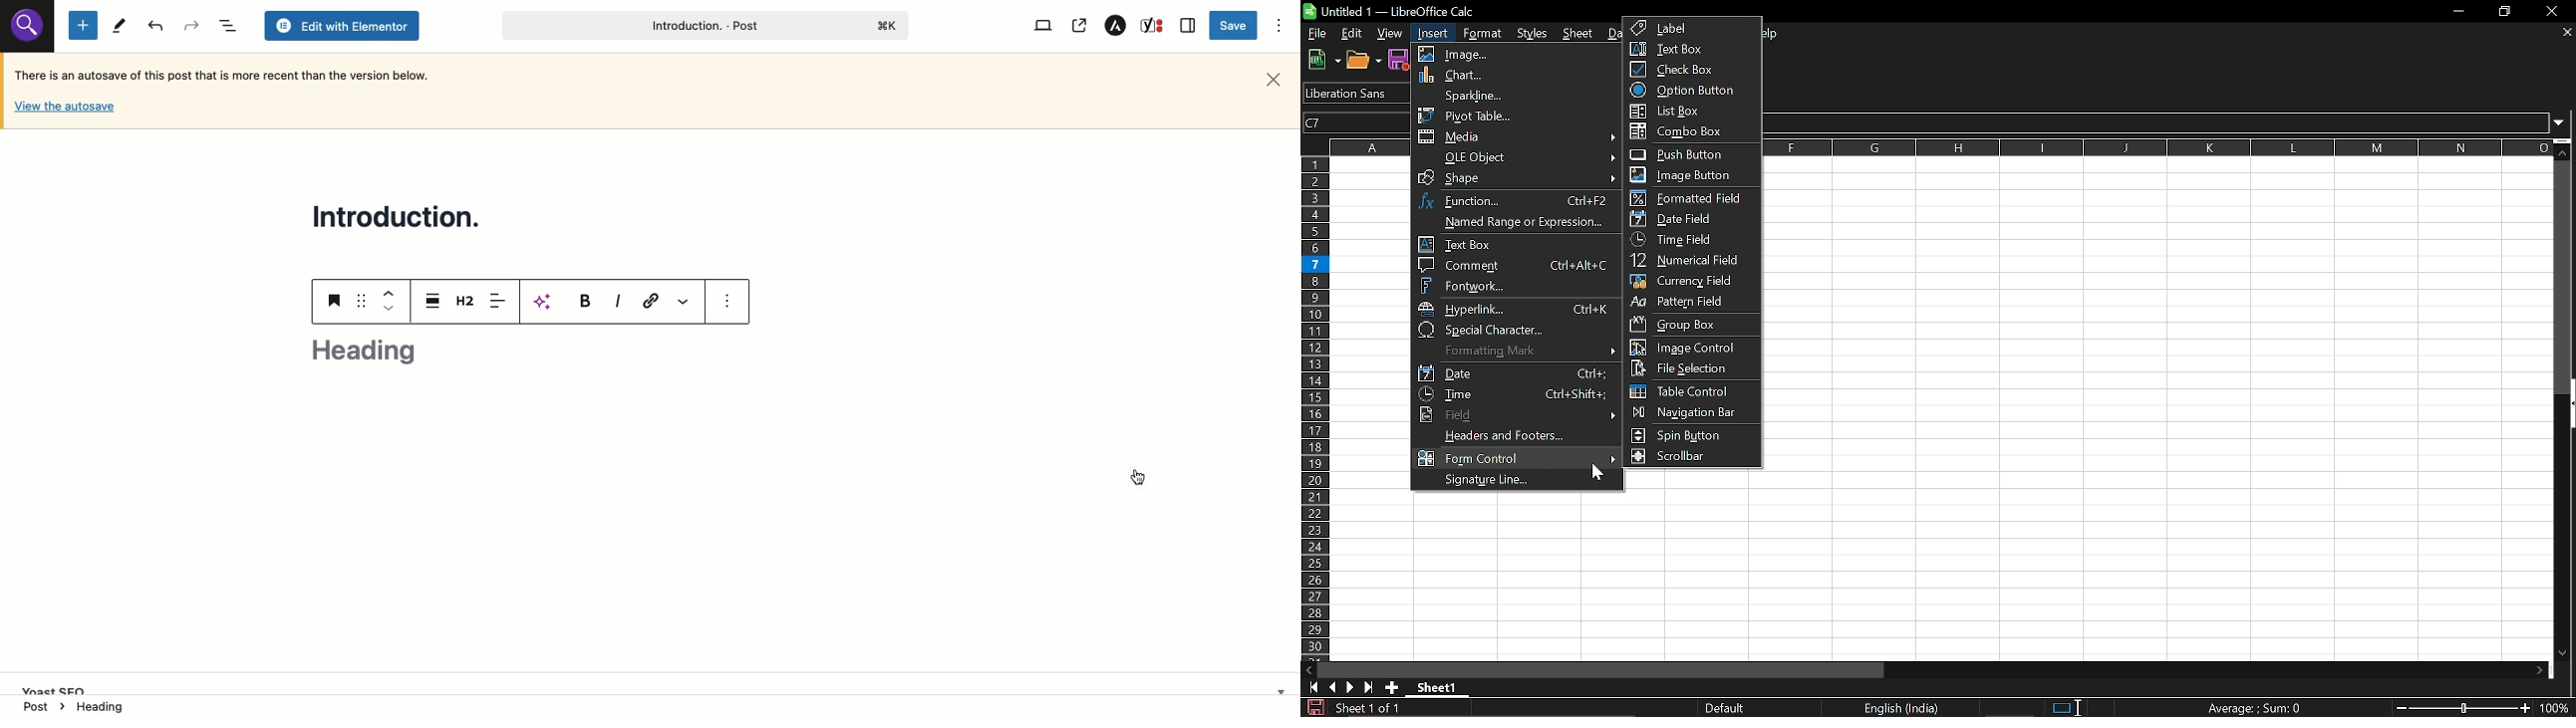  I want to click on Pattern field, so click(1692, 303).